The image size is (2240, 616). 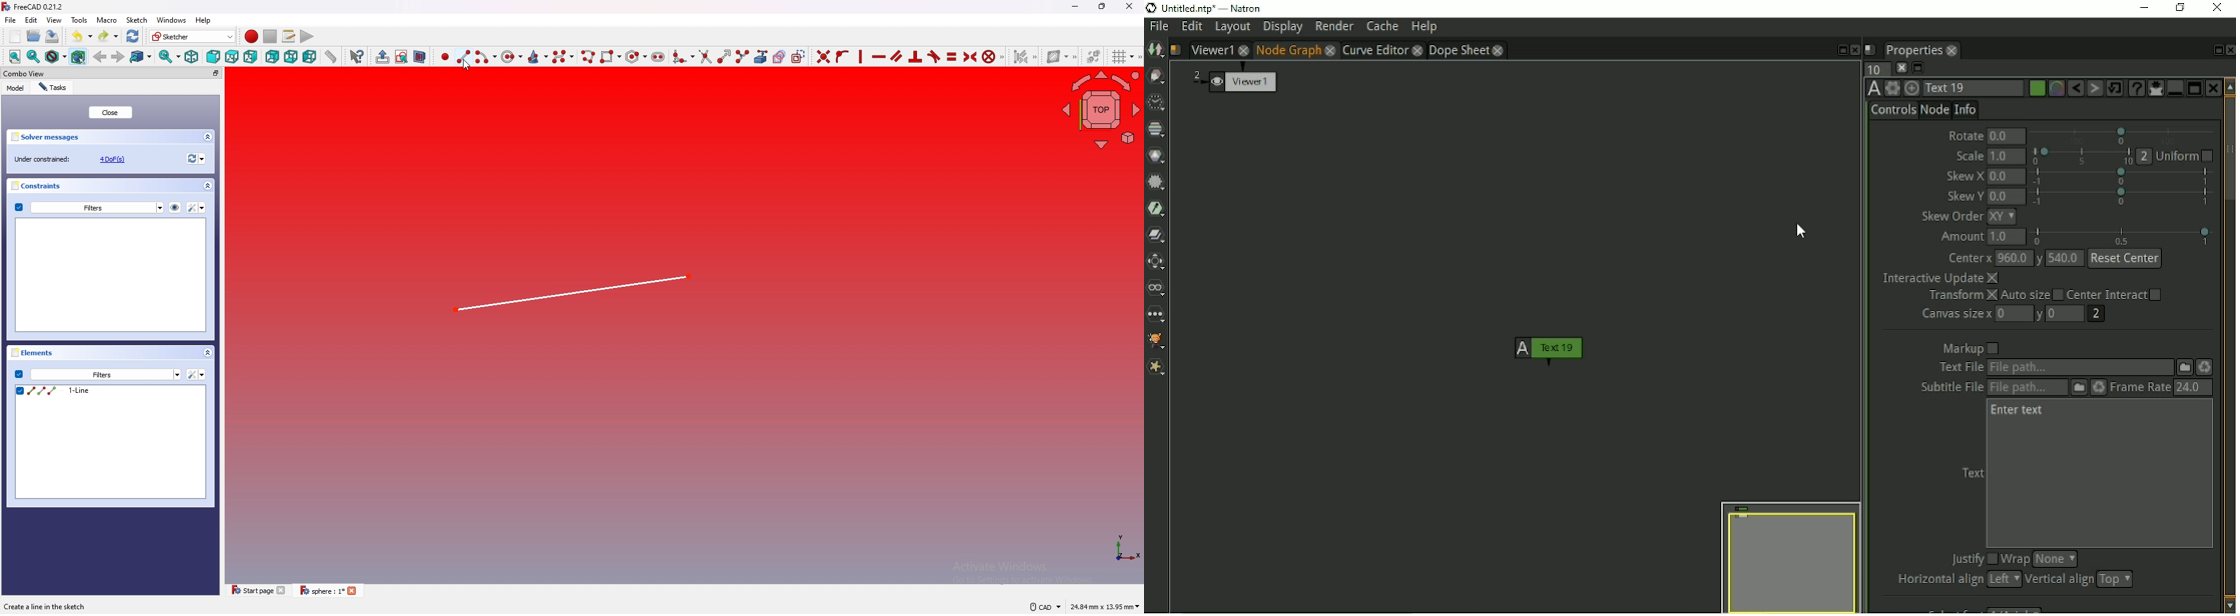 What do you see at coordinates (1956, 316) in the screenshot?
I see `Canvas size` at bounding box center [1956, 316].